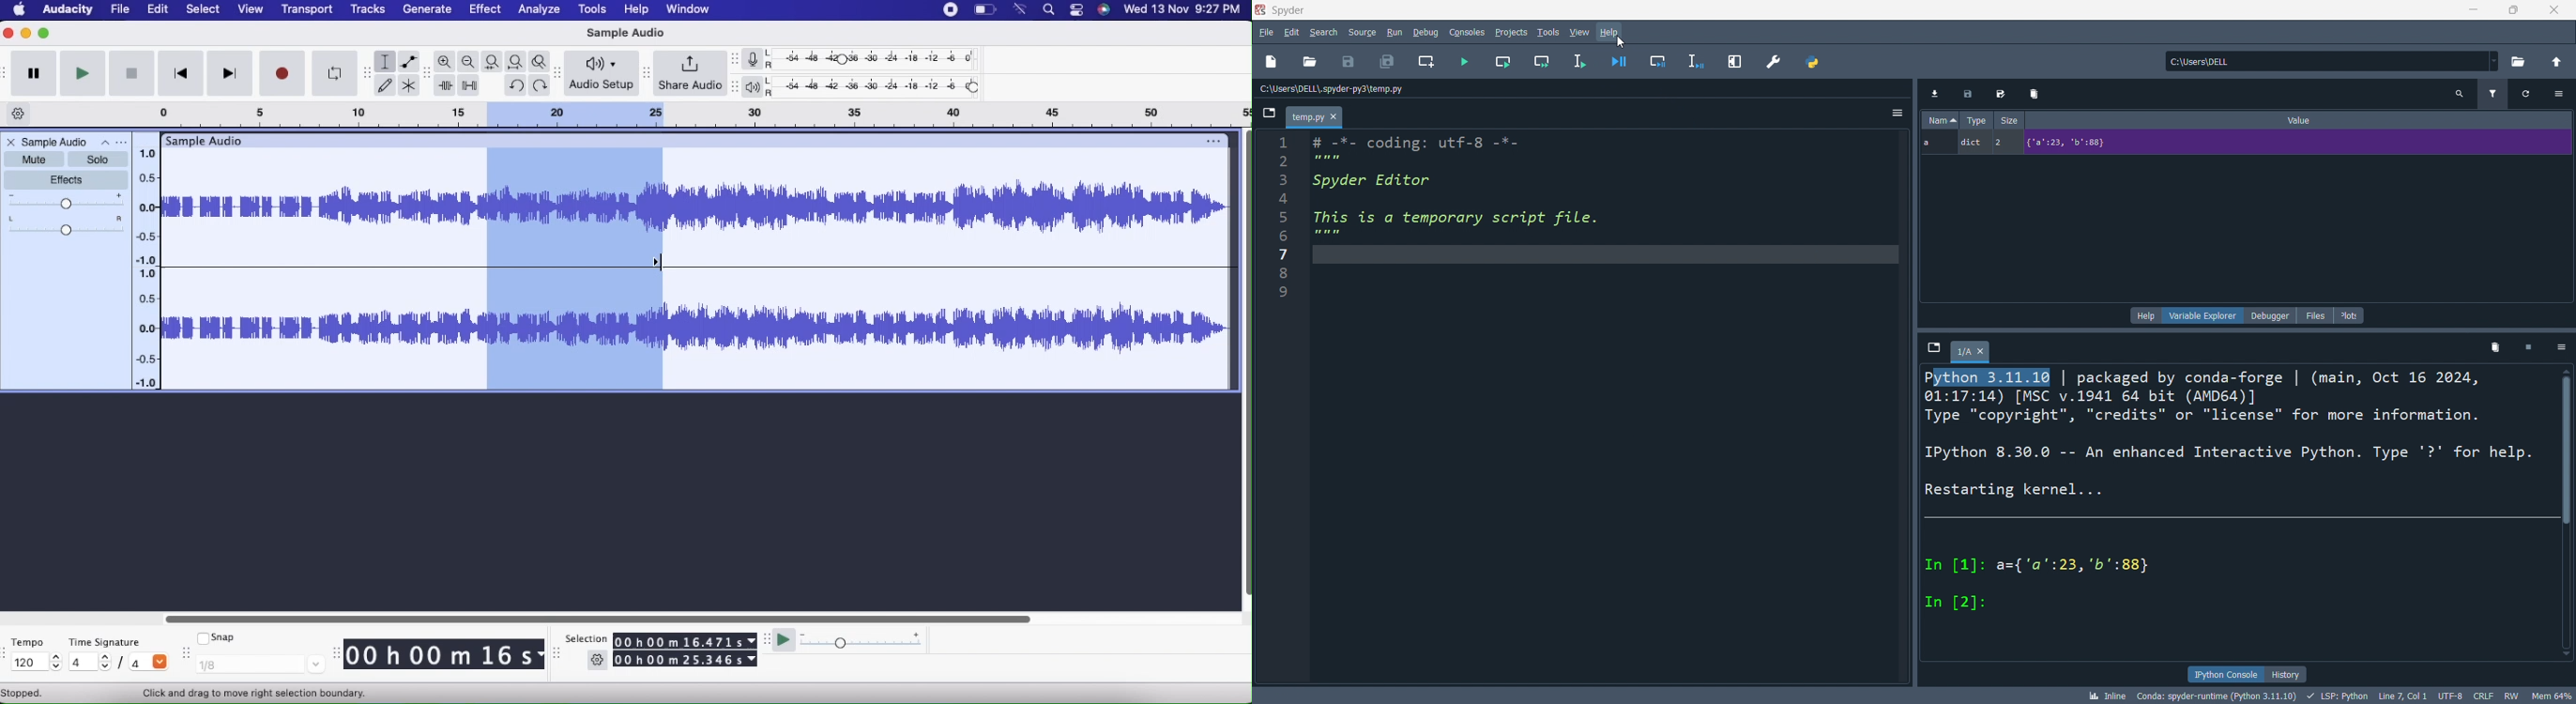 This screenshot has width=2576, height=728. Describe the element at coordinates (261, 664) in the screenshot. I see `1/8` at that location.